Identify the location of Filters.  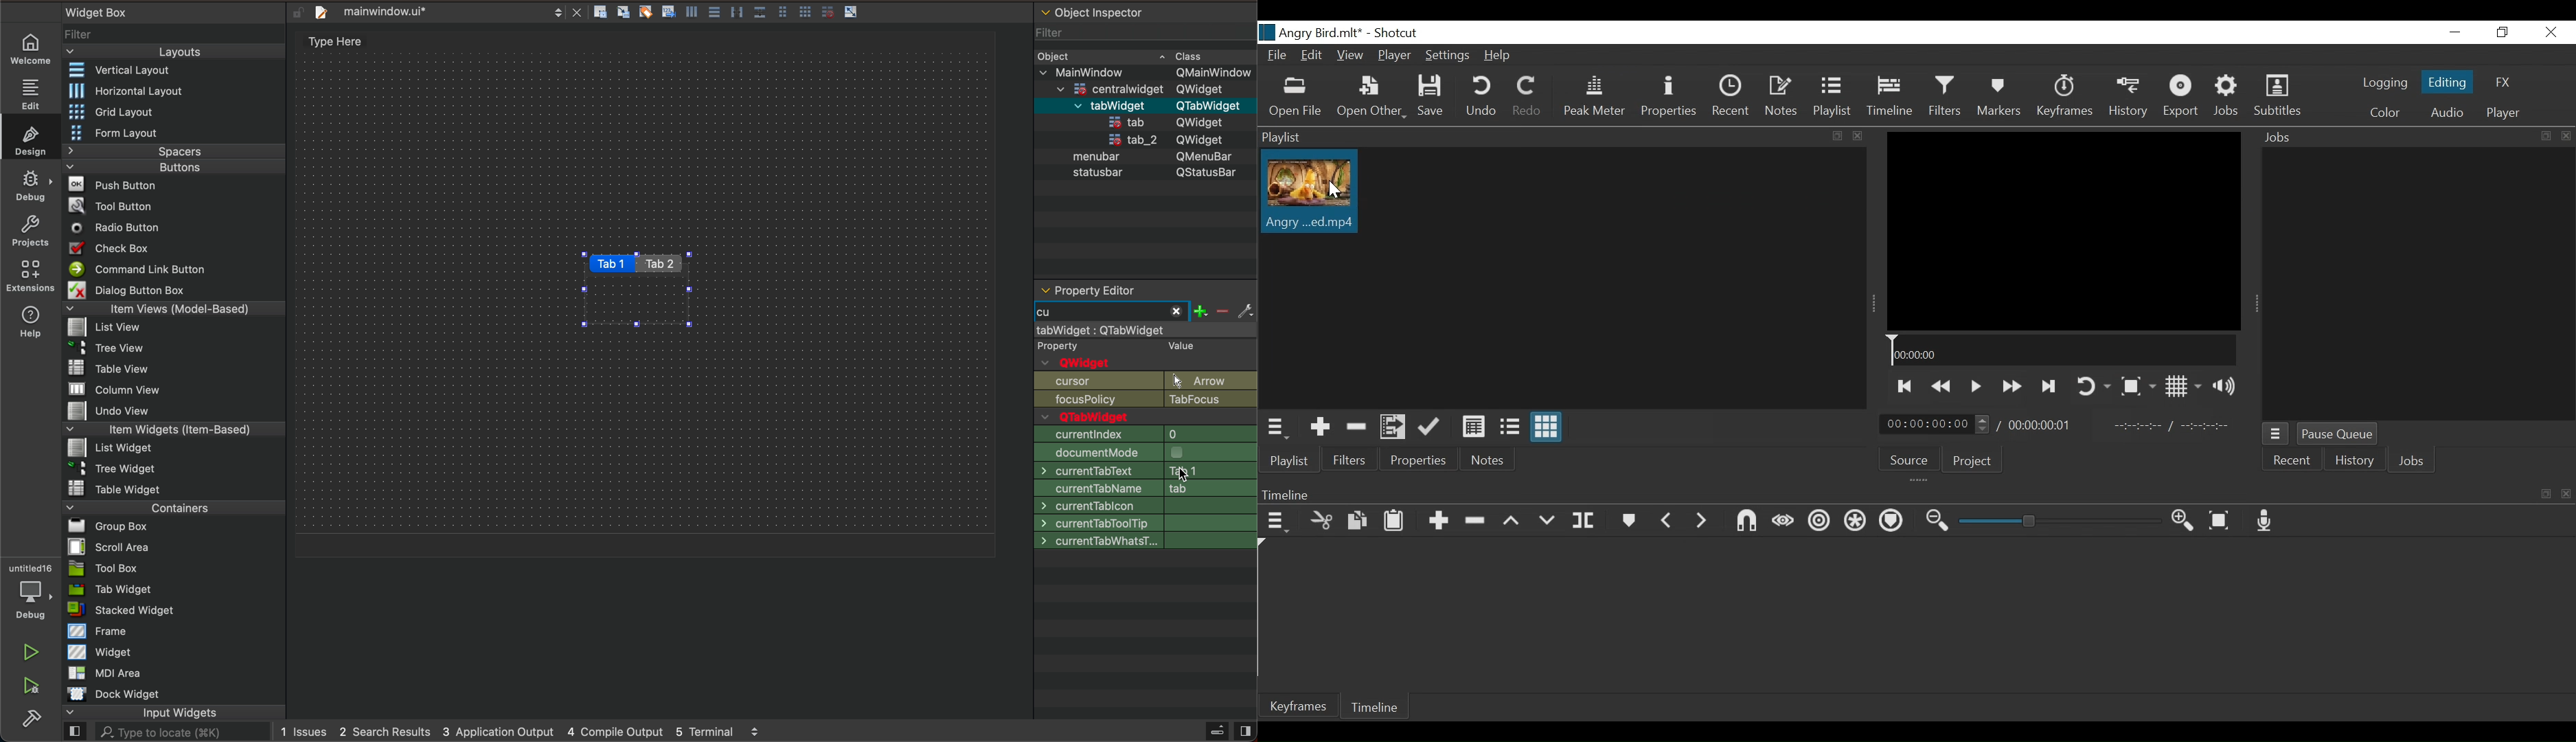
(1945, 96).